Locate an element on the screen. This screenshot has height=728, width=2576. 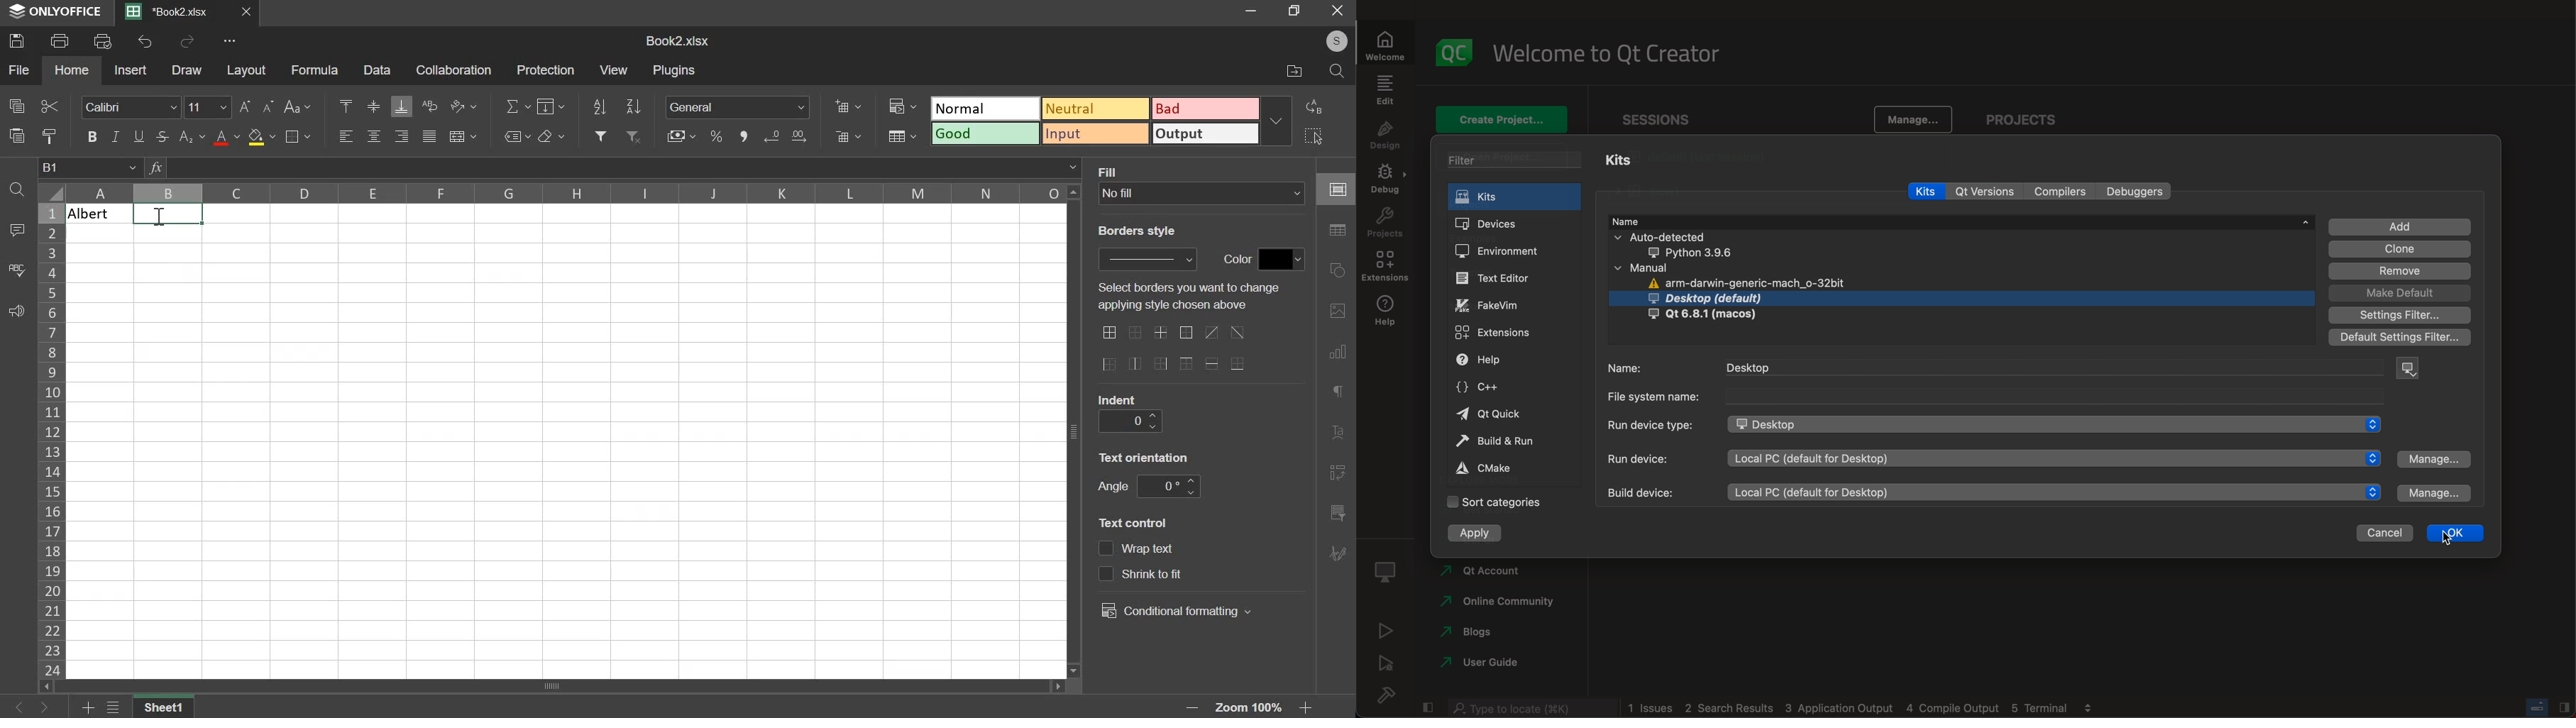
subscript & superscript is located at coordinates (192, 136).